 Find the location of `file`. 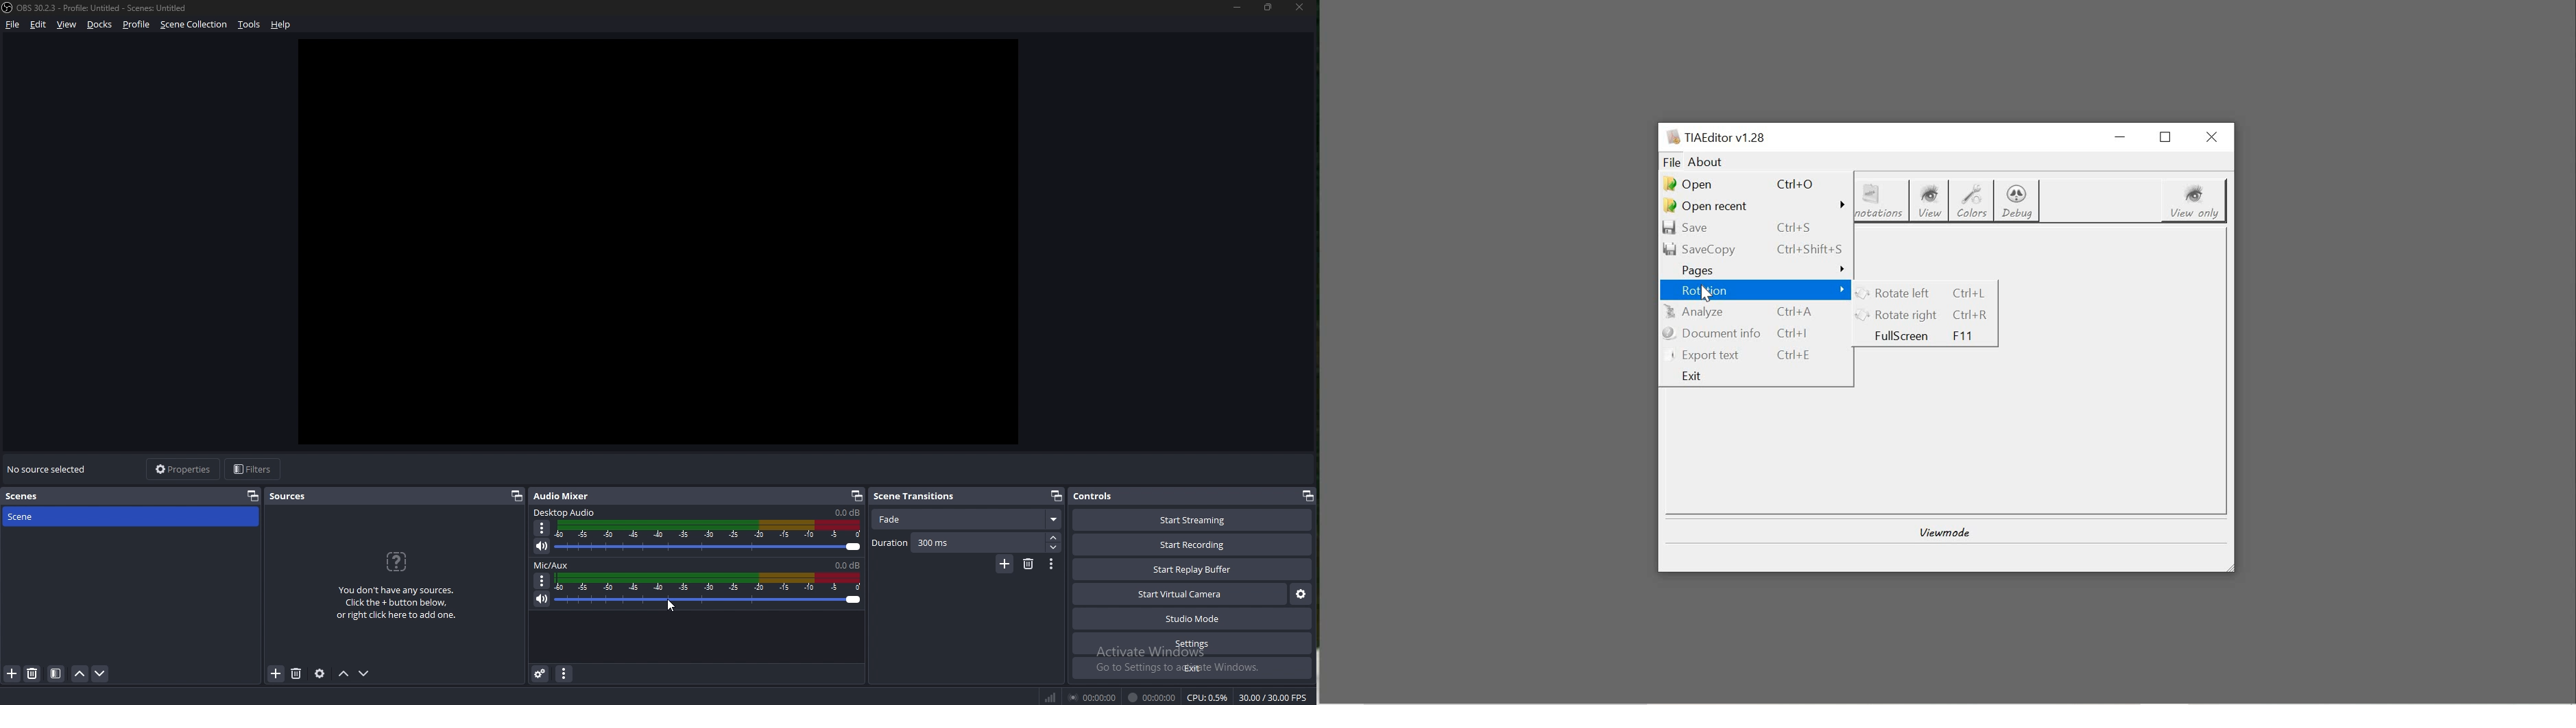

file is located at coordinates (14, 24).